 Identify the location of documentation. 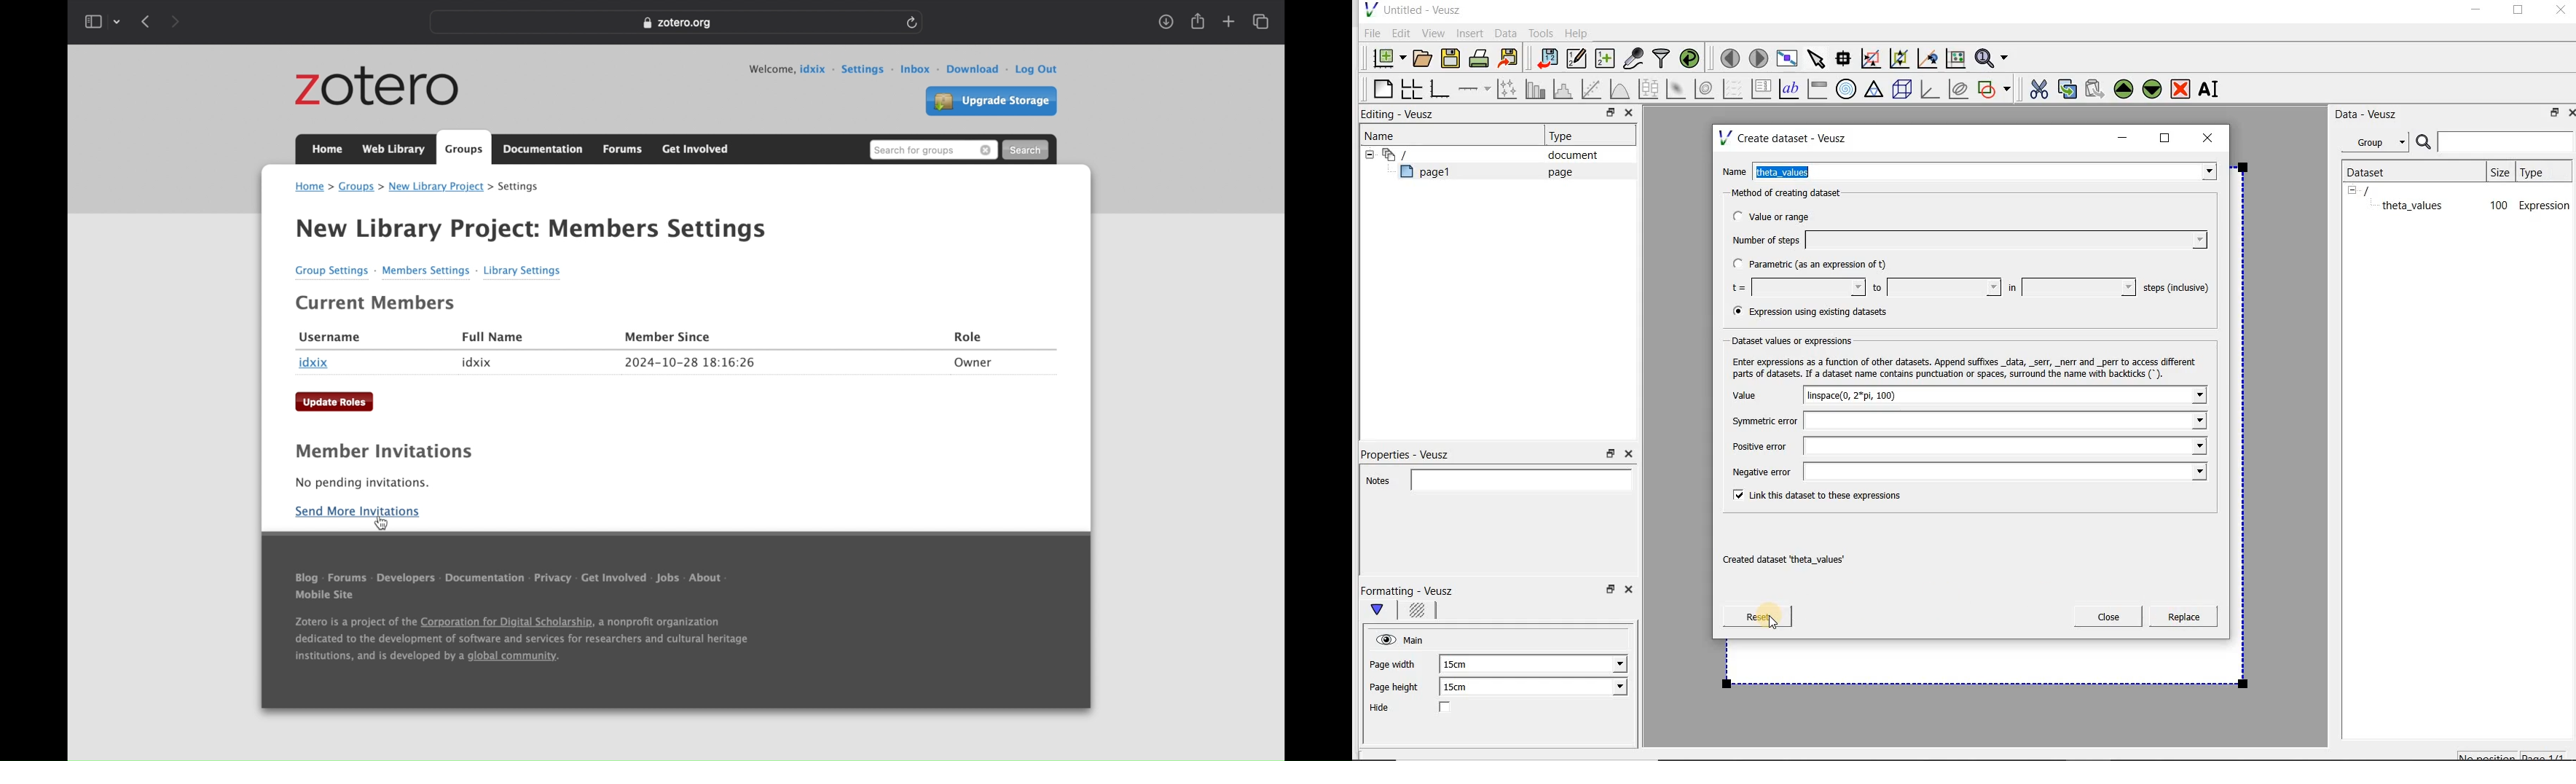
(485, 578).